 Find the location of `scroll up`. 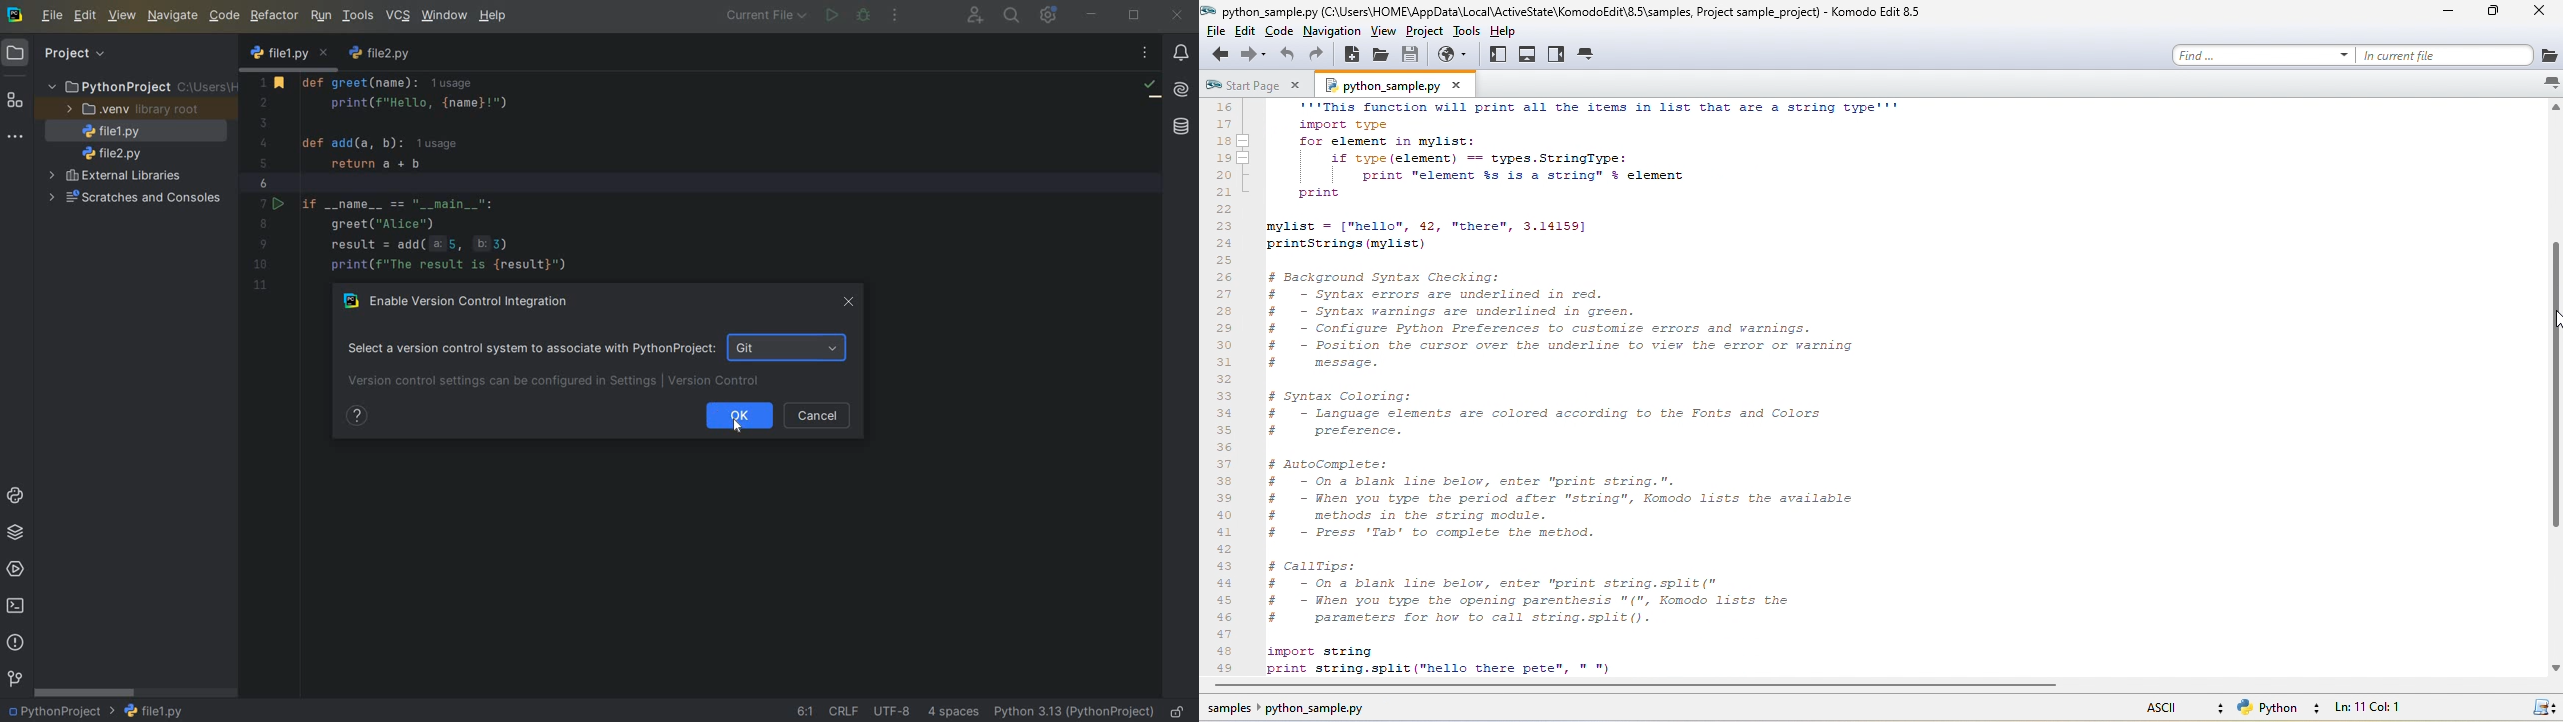

scroll up is located at coordinates (2553, 109).